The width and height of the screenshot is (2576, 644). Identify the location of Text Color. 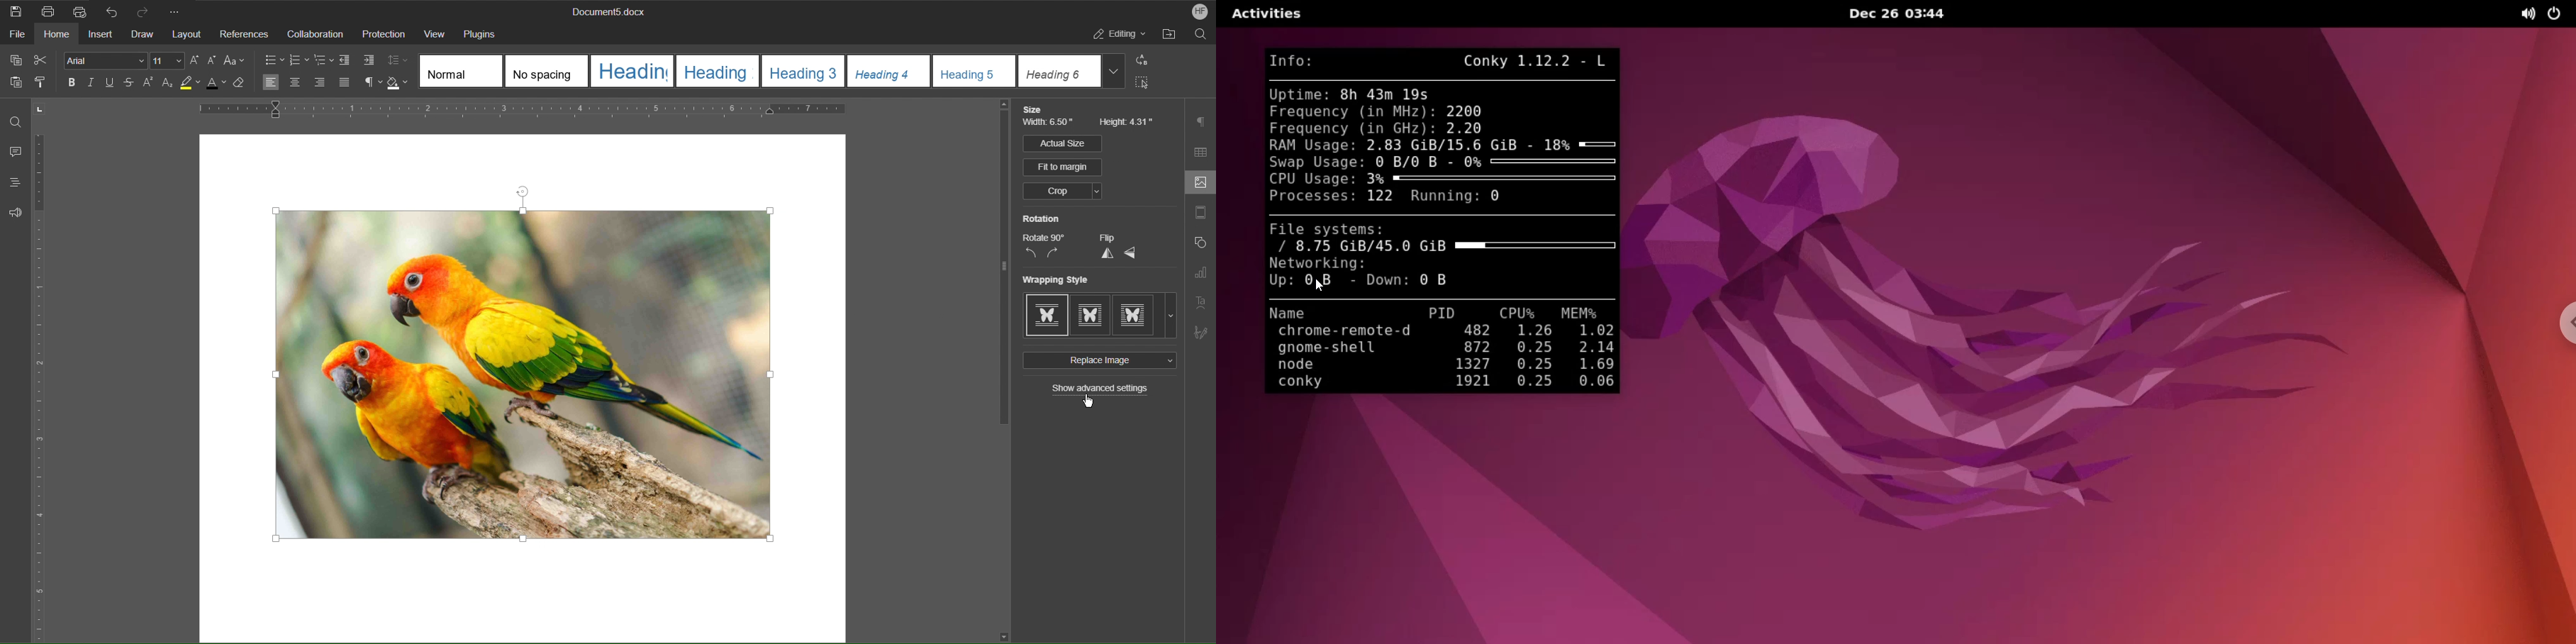
(221, 86).